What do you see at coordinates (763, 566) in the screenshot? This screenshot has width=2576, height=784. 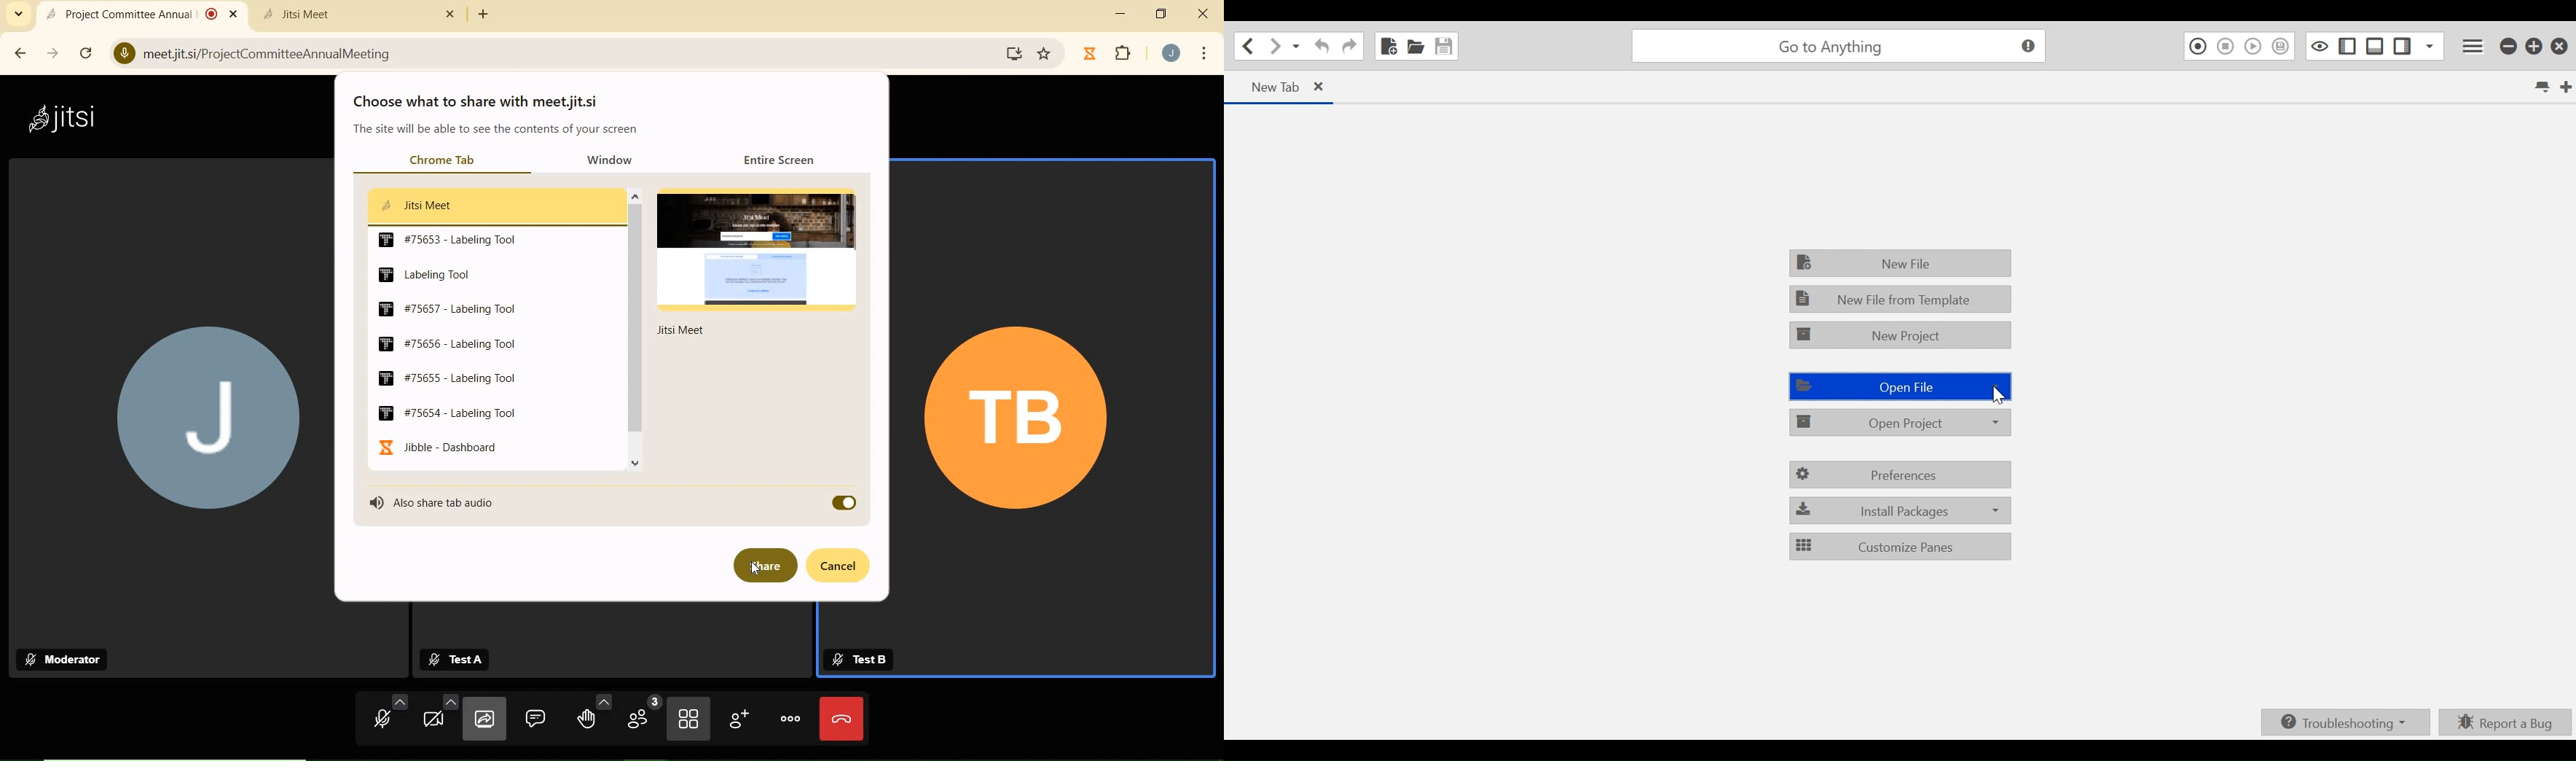 I see `share` at bounding box center [763, 566].